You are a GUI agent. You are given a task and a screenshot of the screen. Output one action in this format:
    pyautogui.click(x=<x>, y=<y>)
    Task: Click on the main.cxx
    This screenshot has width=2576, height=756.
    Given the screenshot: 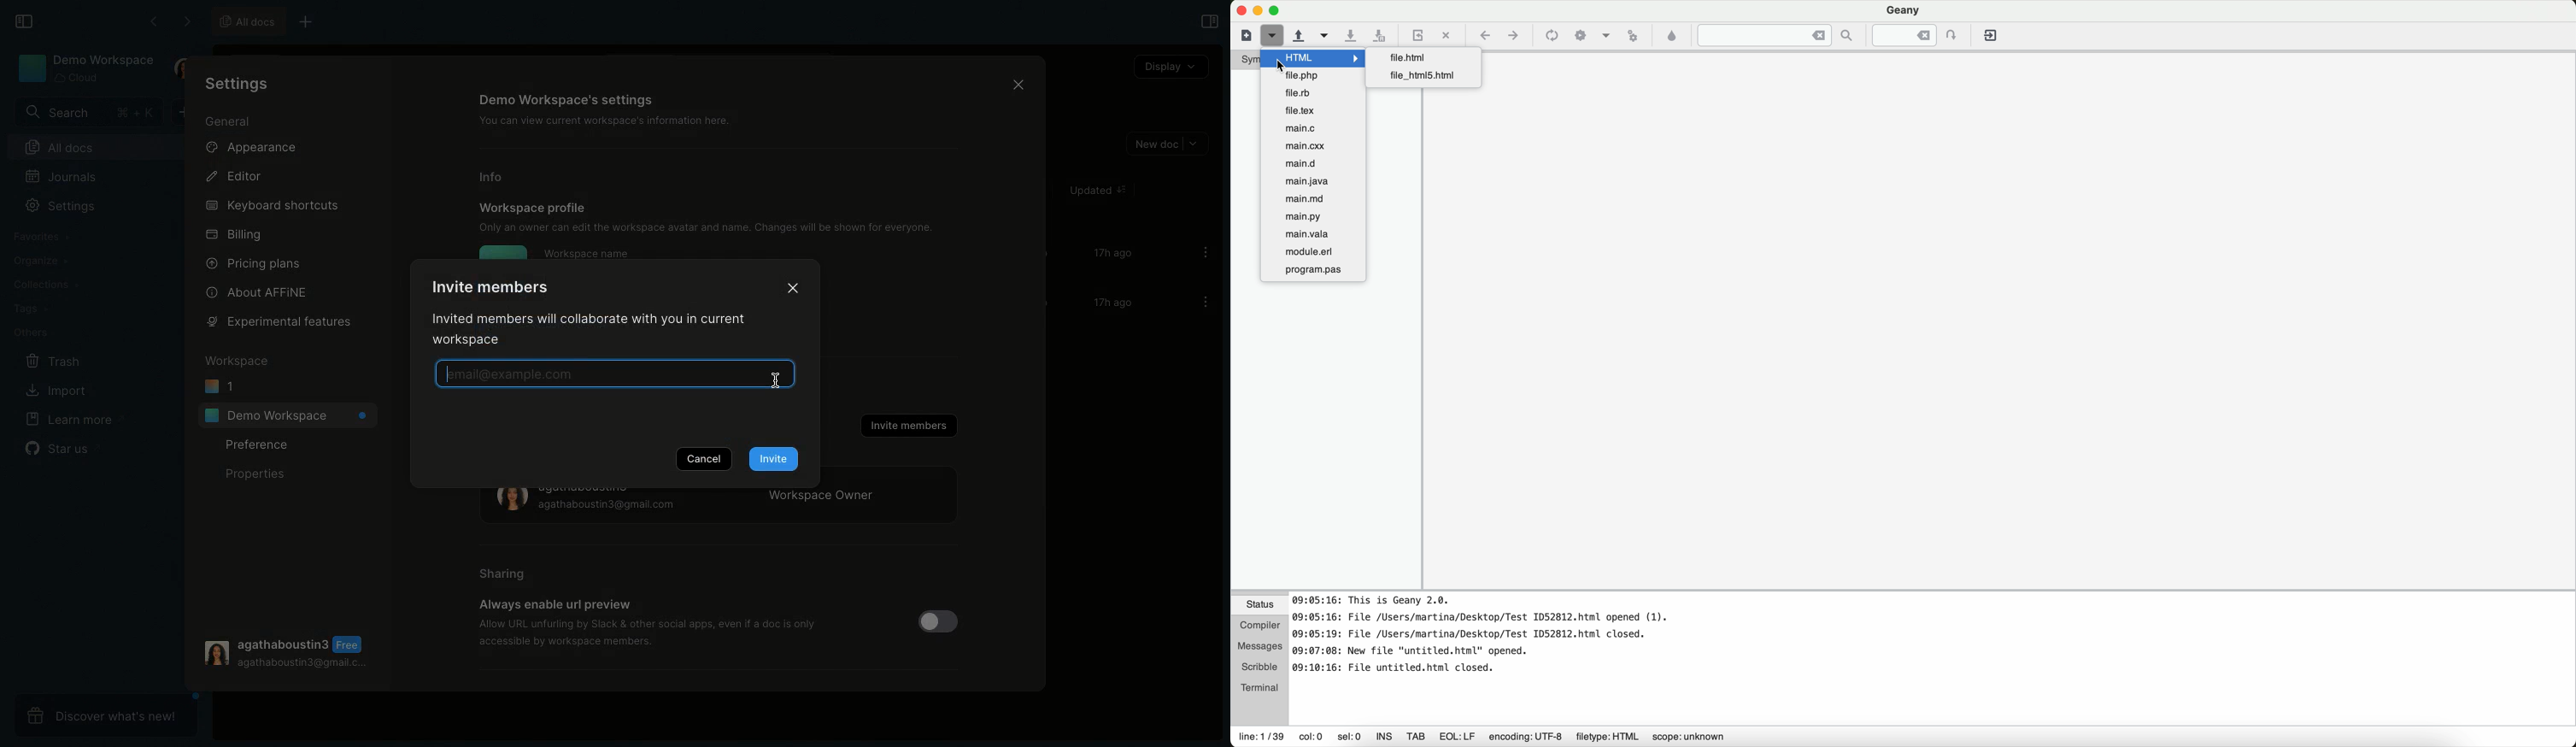 What is the action you would take?
    pyautogui.click(x=1313, y=145)
    